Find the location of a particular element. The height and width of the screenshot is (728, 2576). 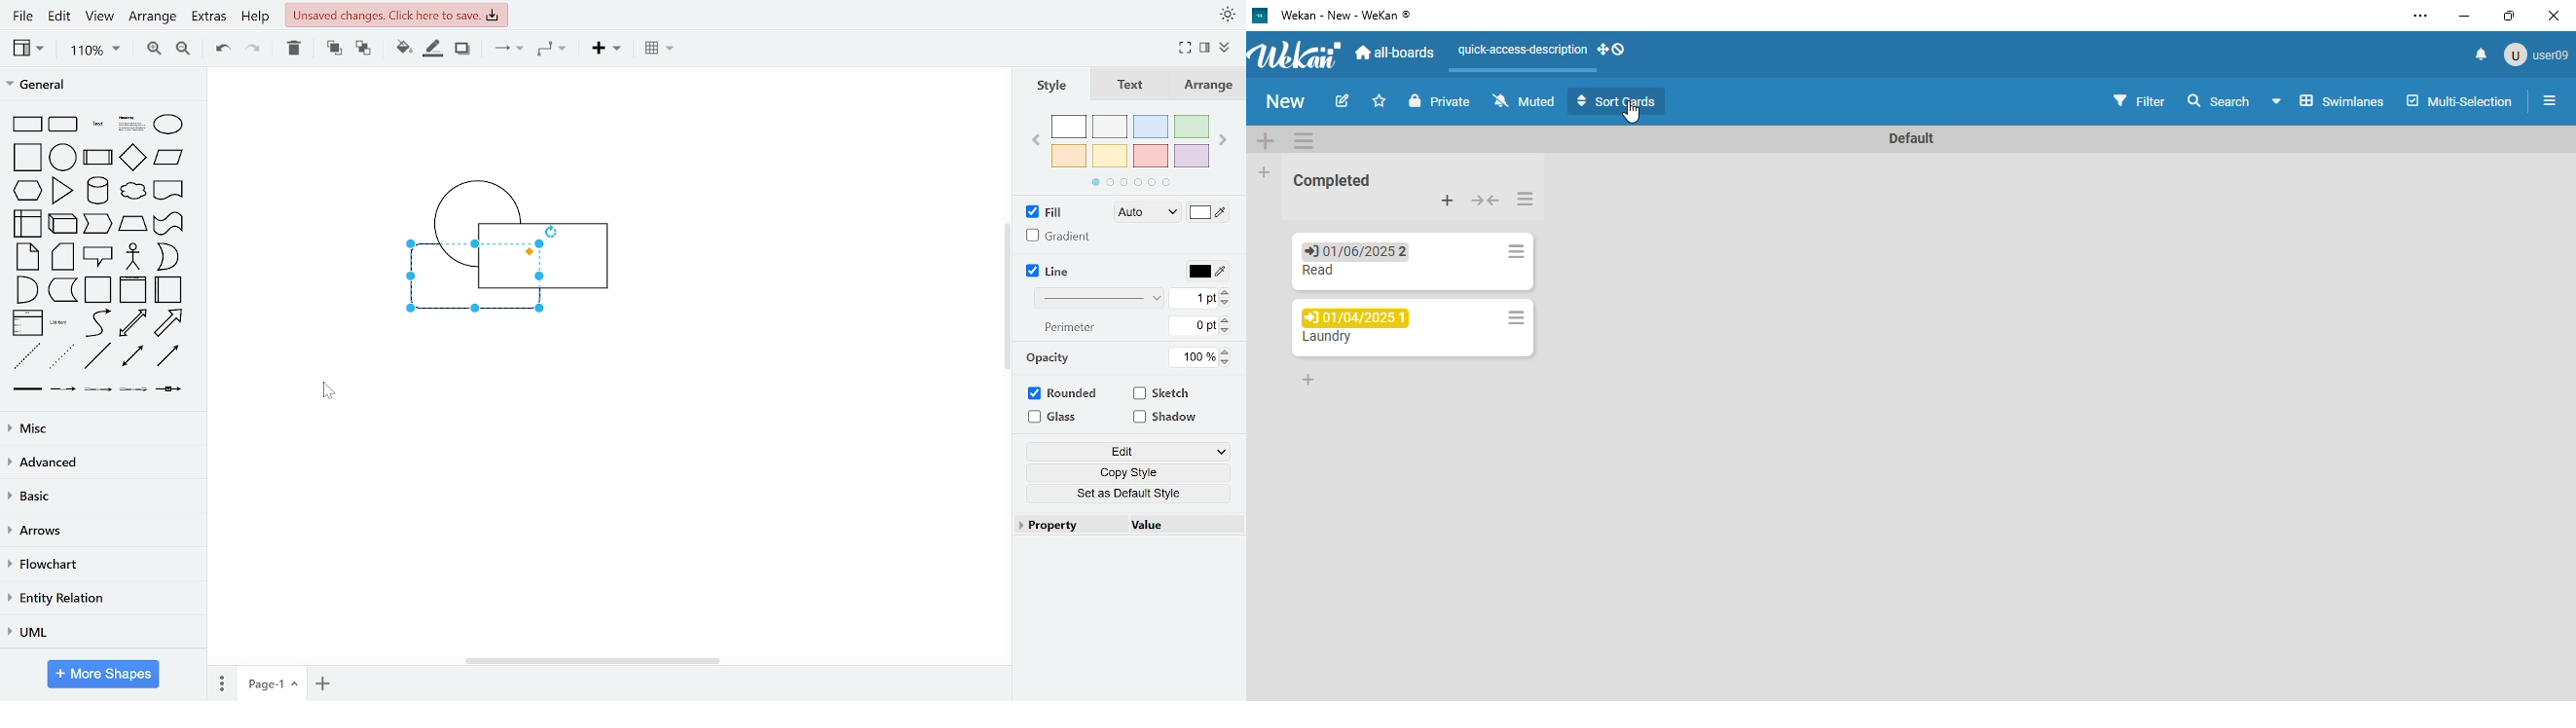

edit is located at coordinates (1343, 100).